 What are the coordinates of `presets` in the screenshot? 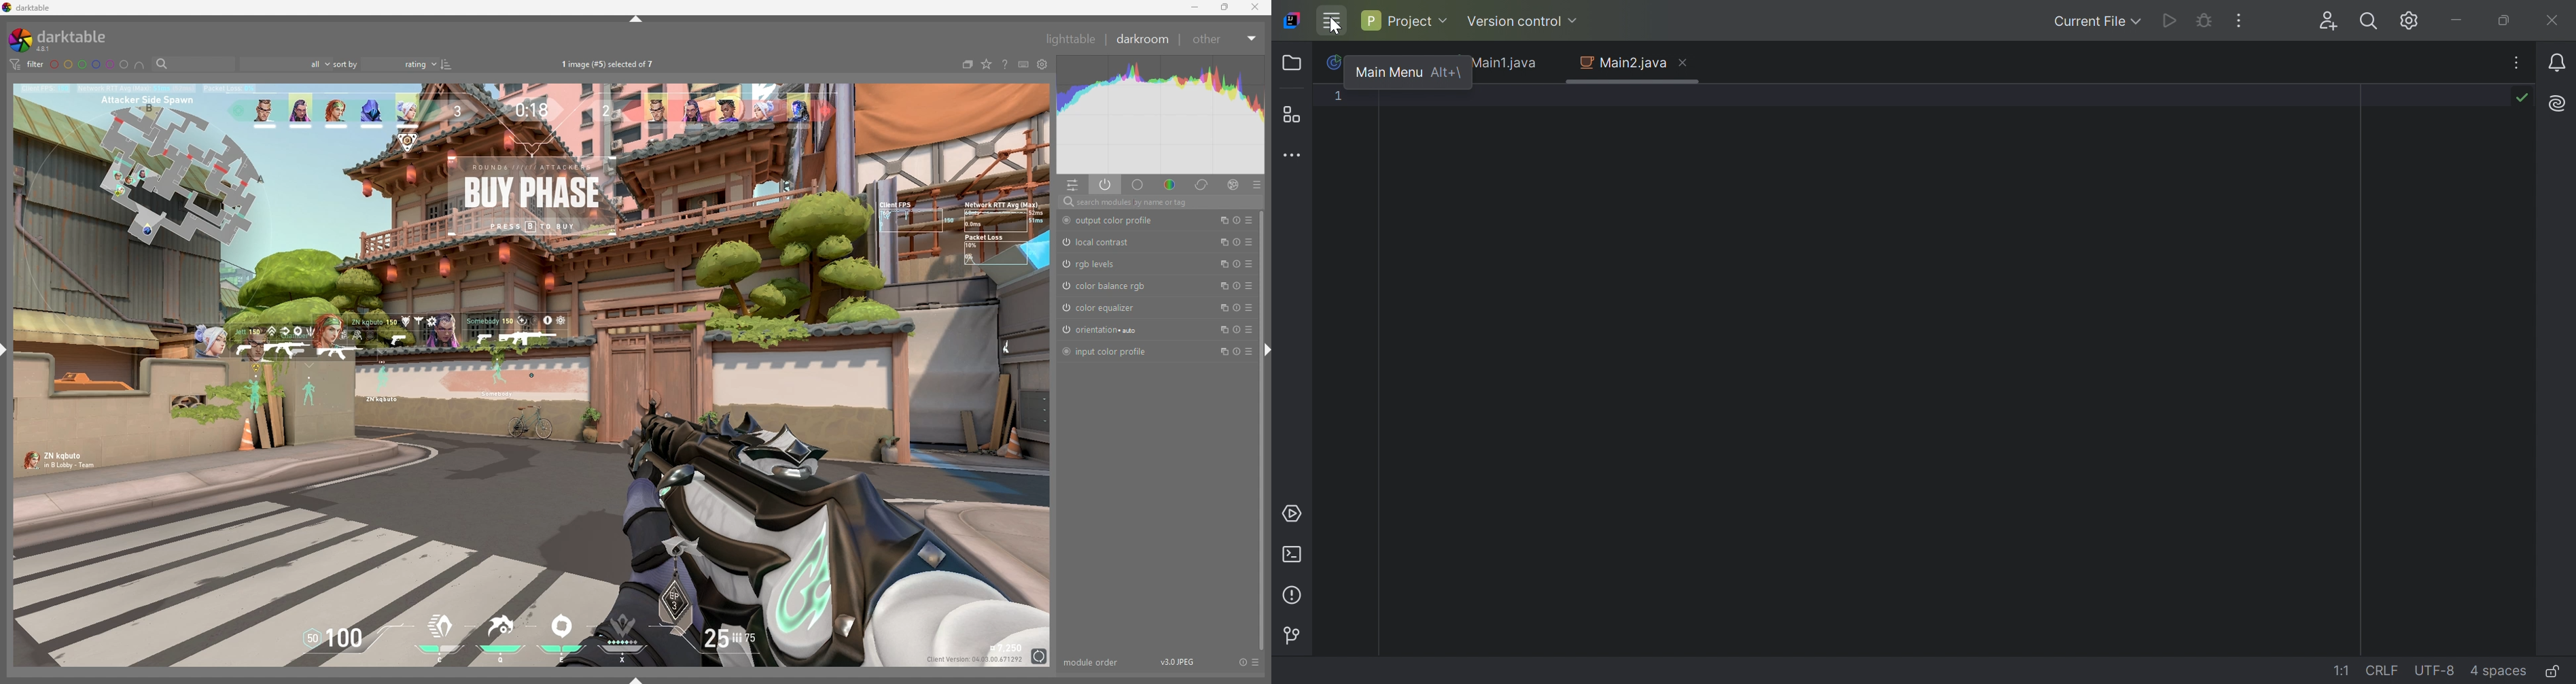 It's located at (1250, 329).